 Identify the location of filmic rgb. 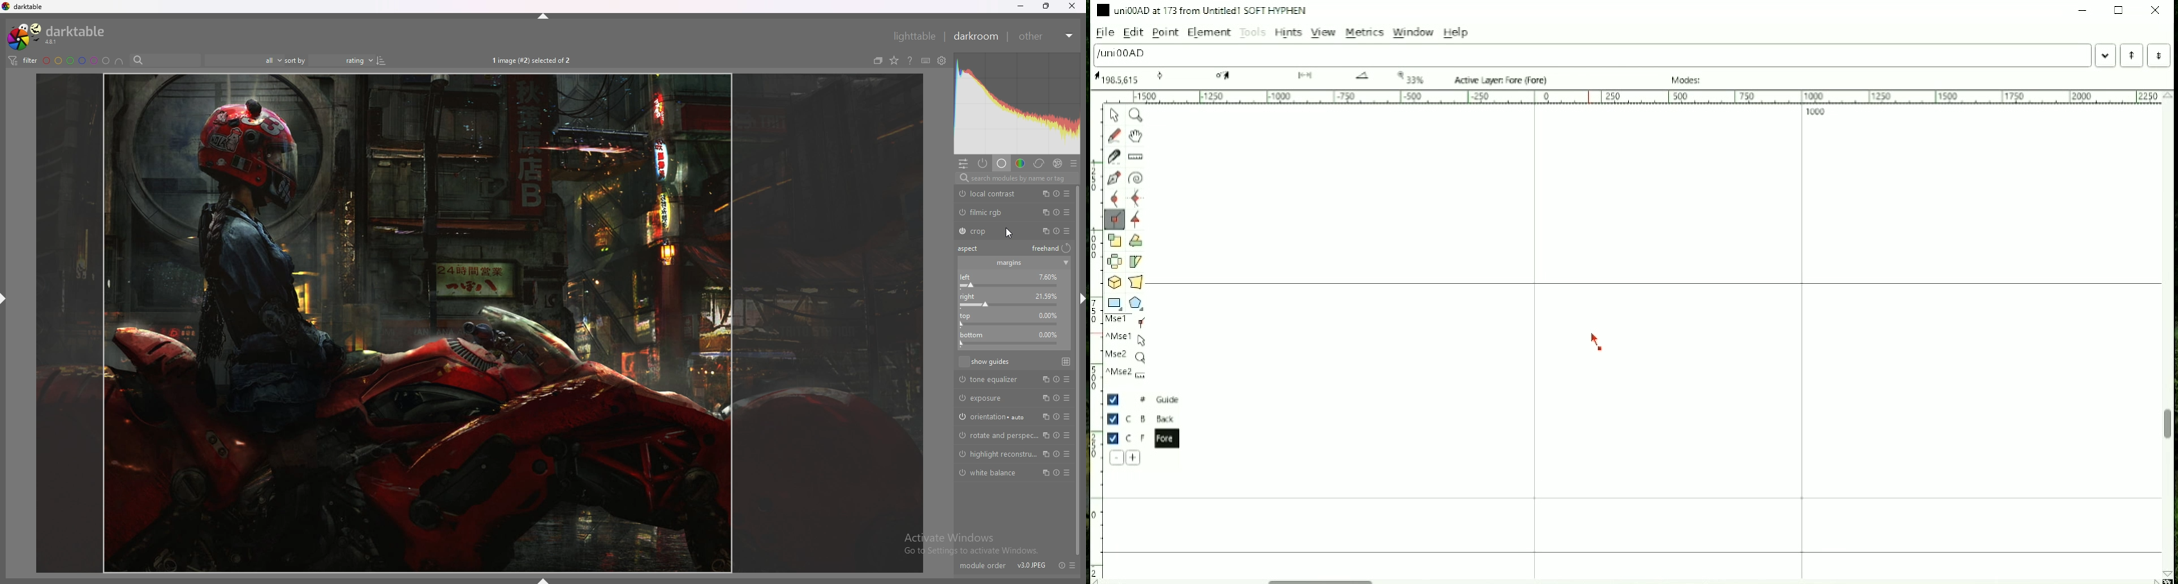
(991, 212).